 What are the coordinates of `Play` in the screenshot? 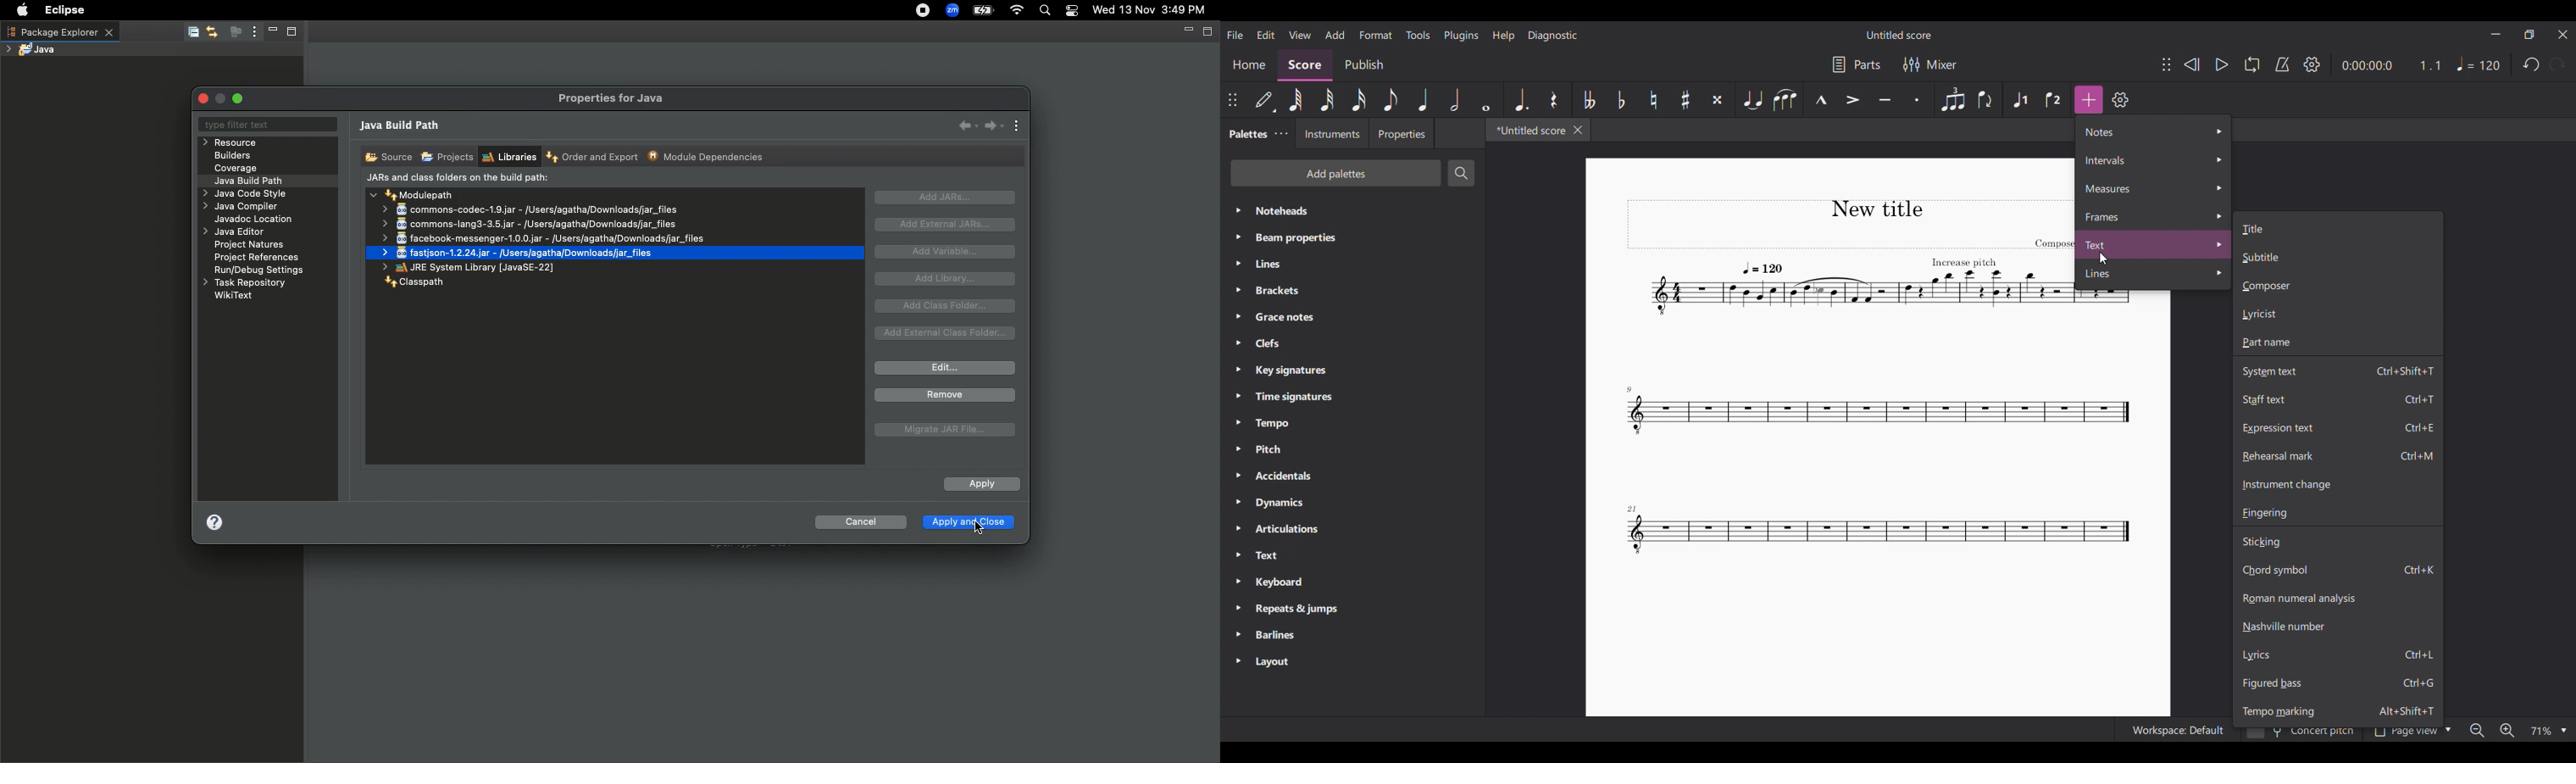 It's located at (2222, 64).